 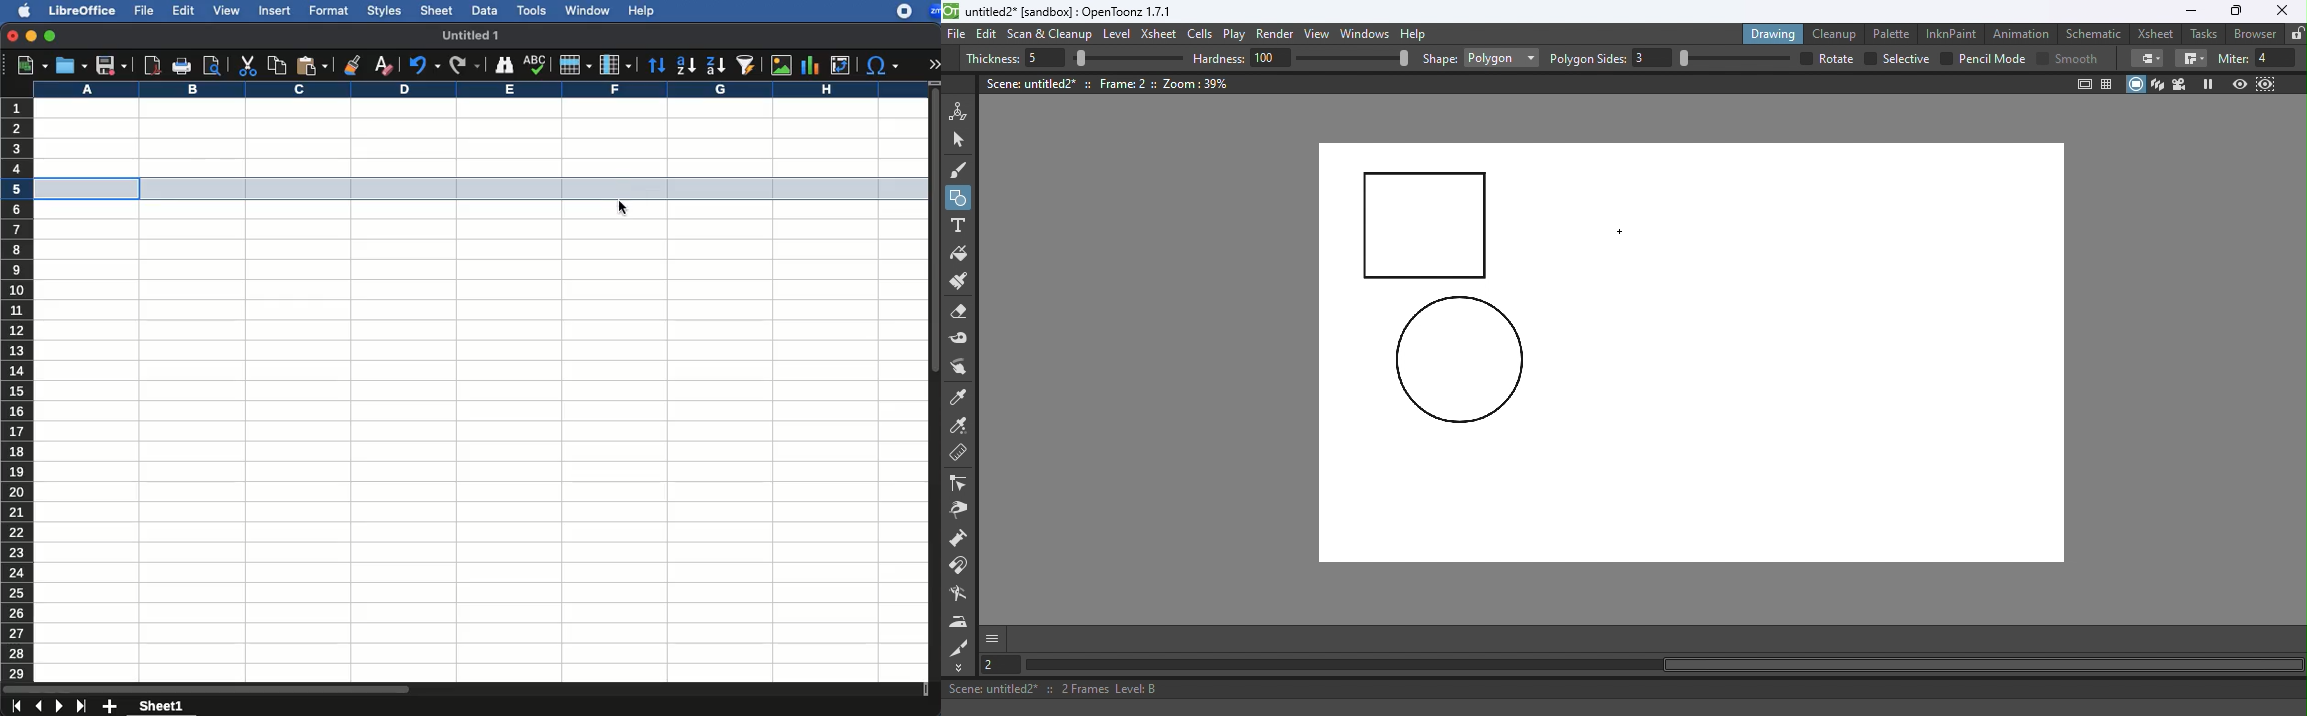 I want to click on close, so click(x=11, y=36).